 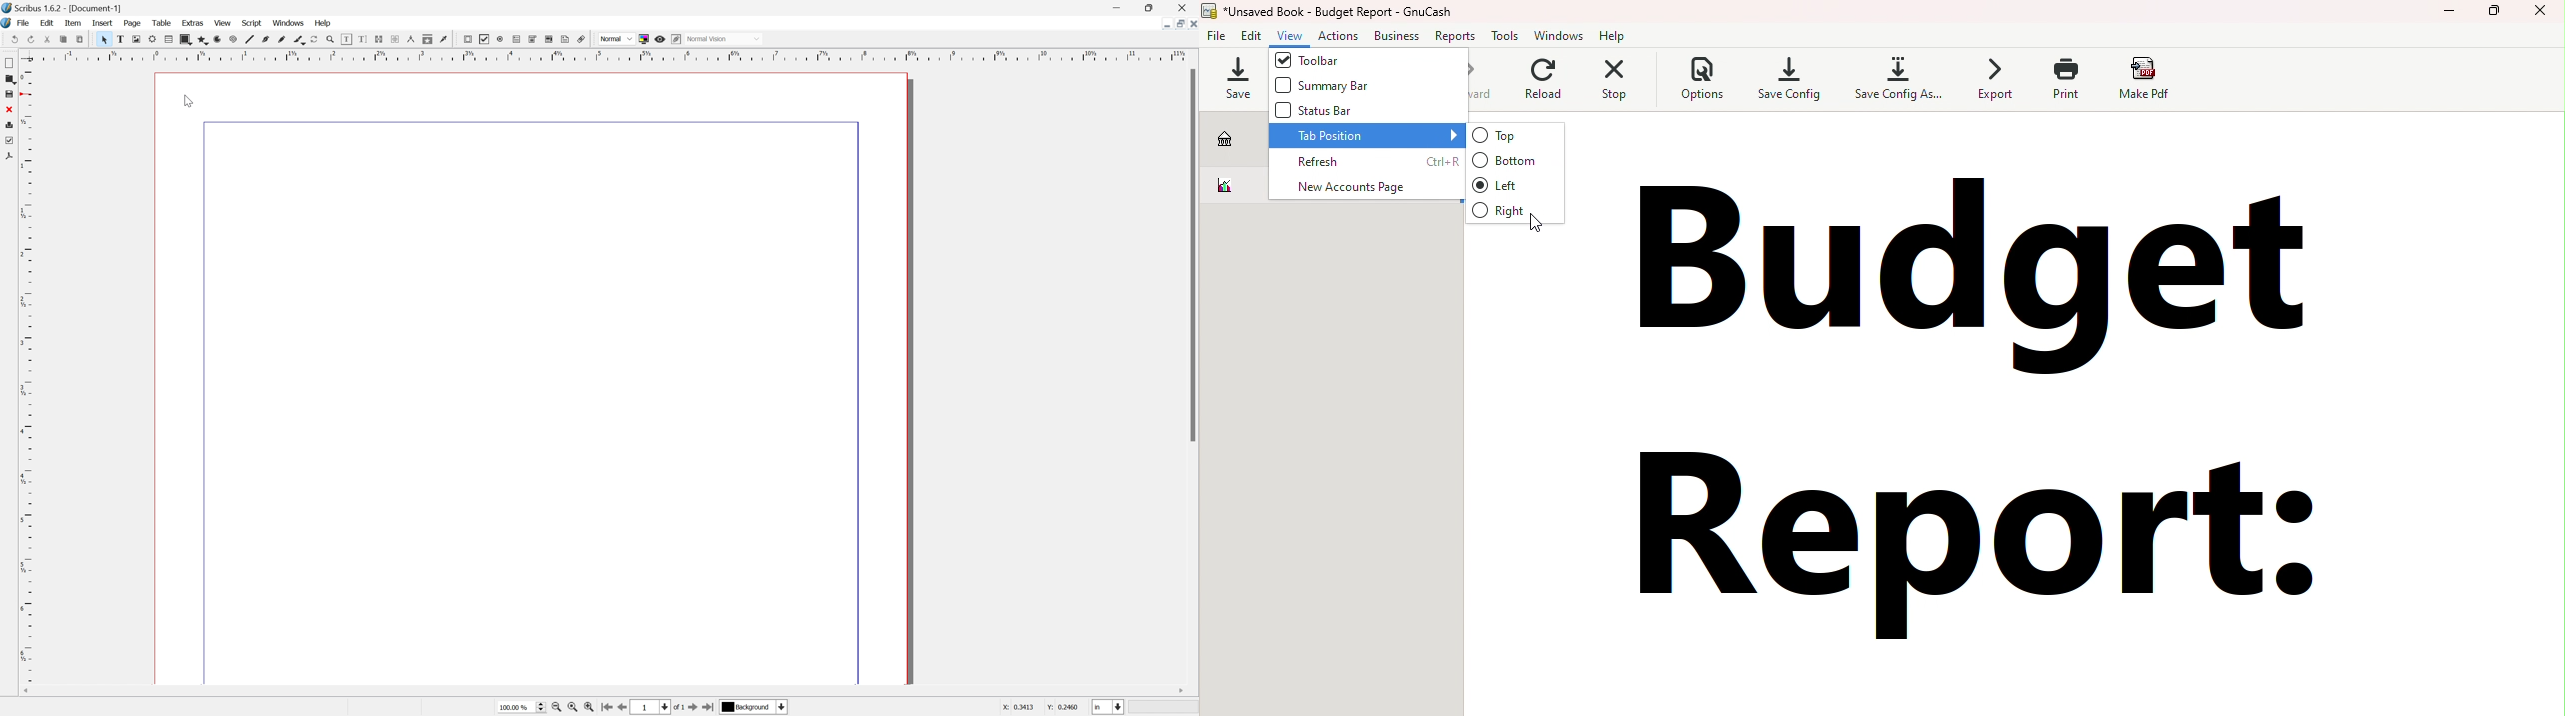 What do you see at coordinates (323, 23) in the screenshot?
I see `Help` at bounding box center [323, 23].